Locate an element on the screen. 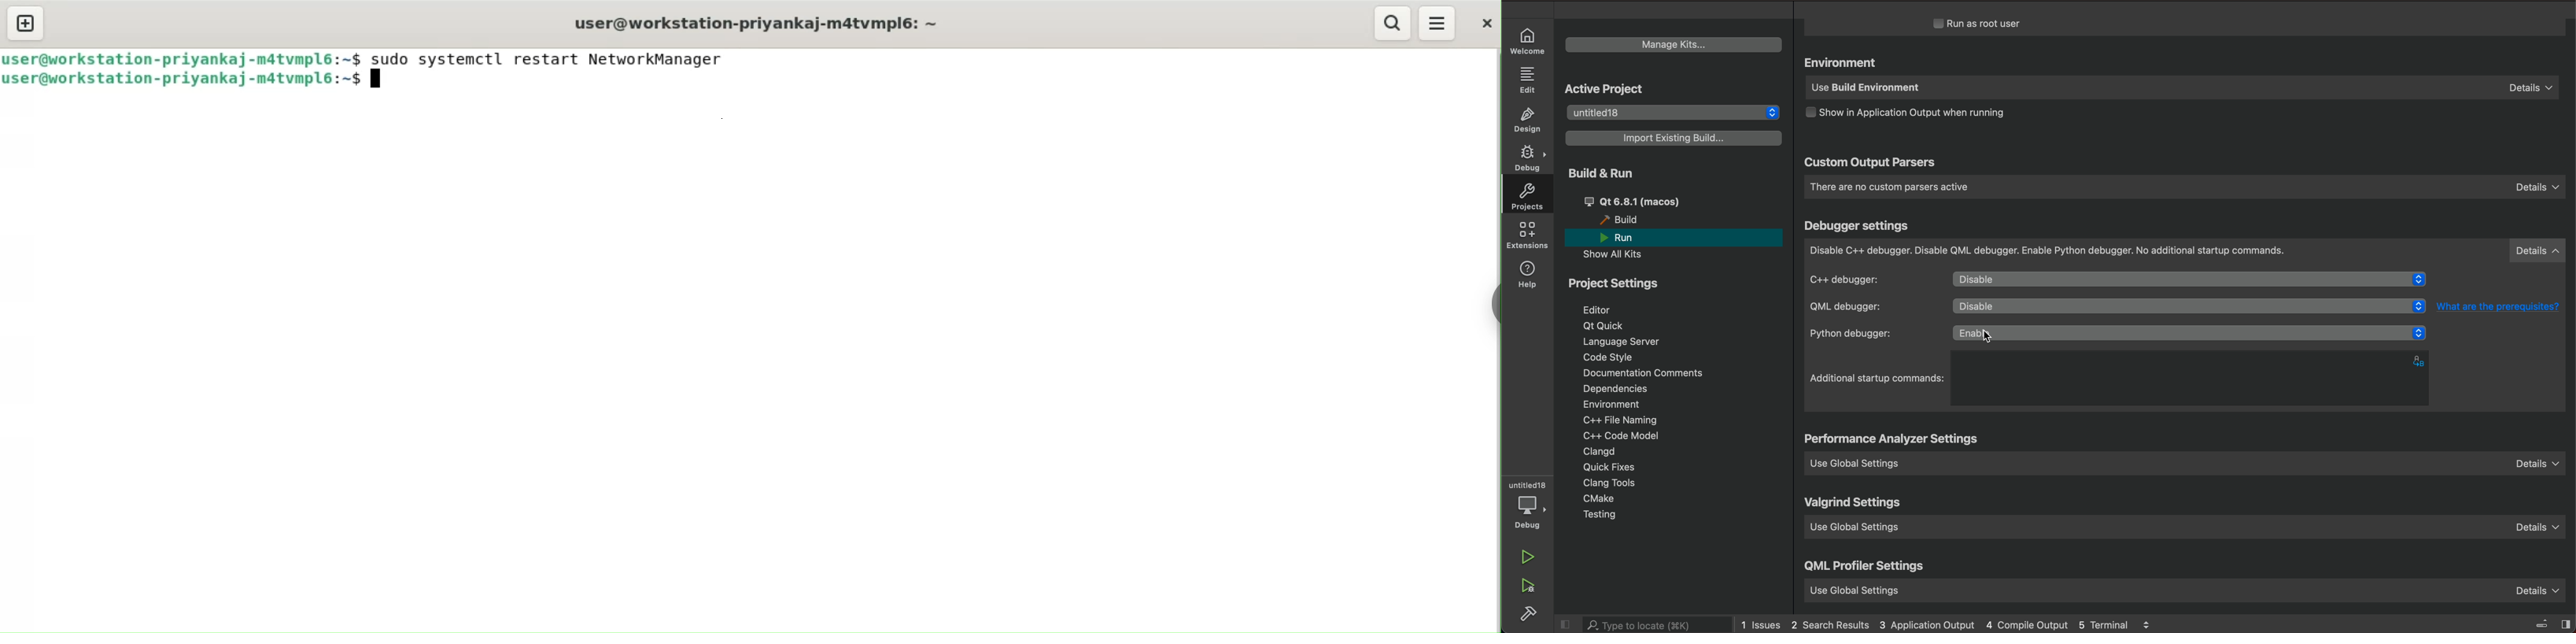 The width and height of the screenshot is (2576, 644). valgrind is located at coordinates (1855, 504).